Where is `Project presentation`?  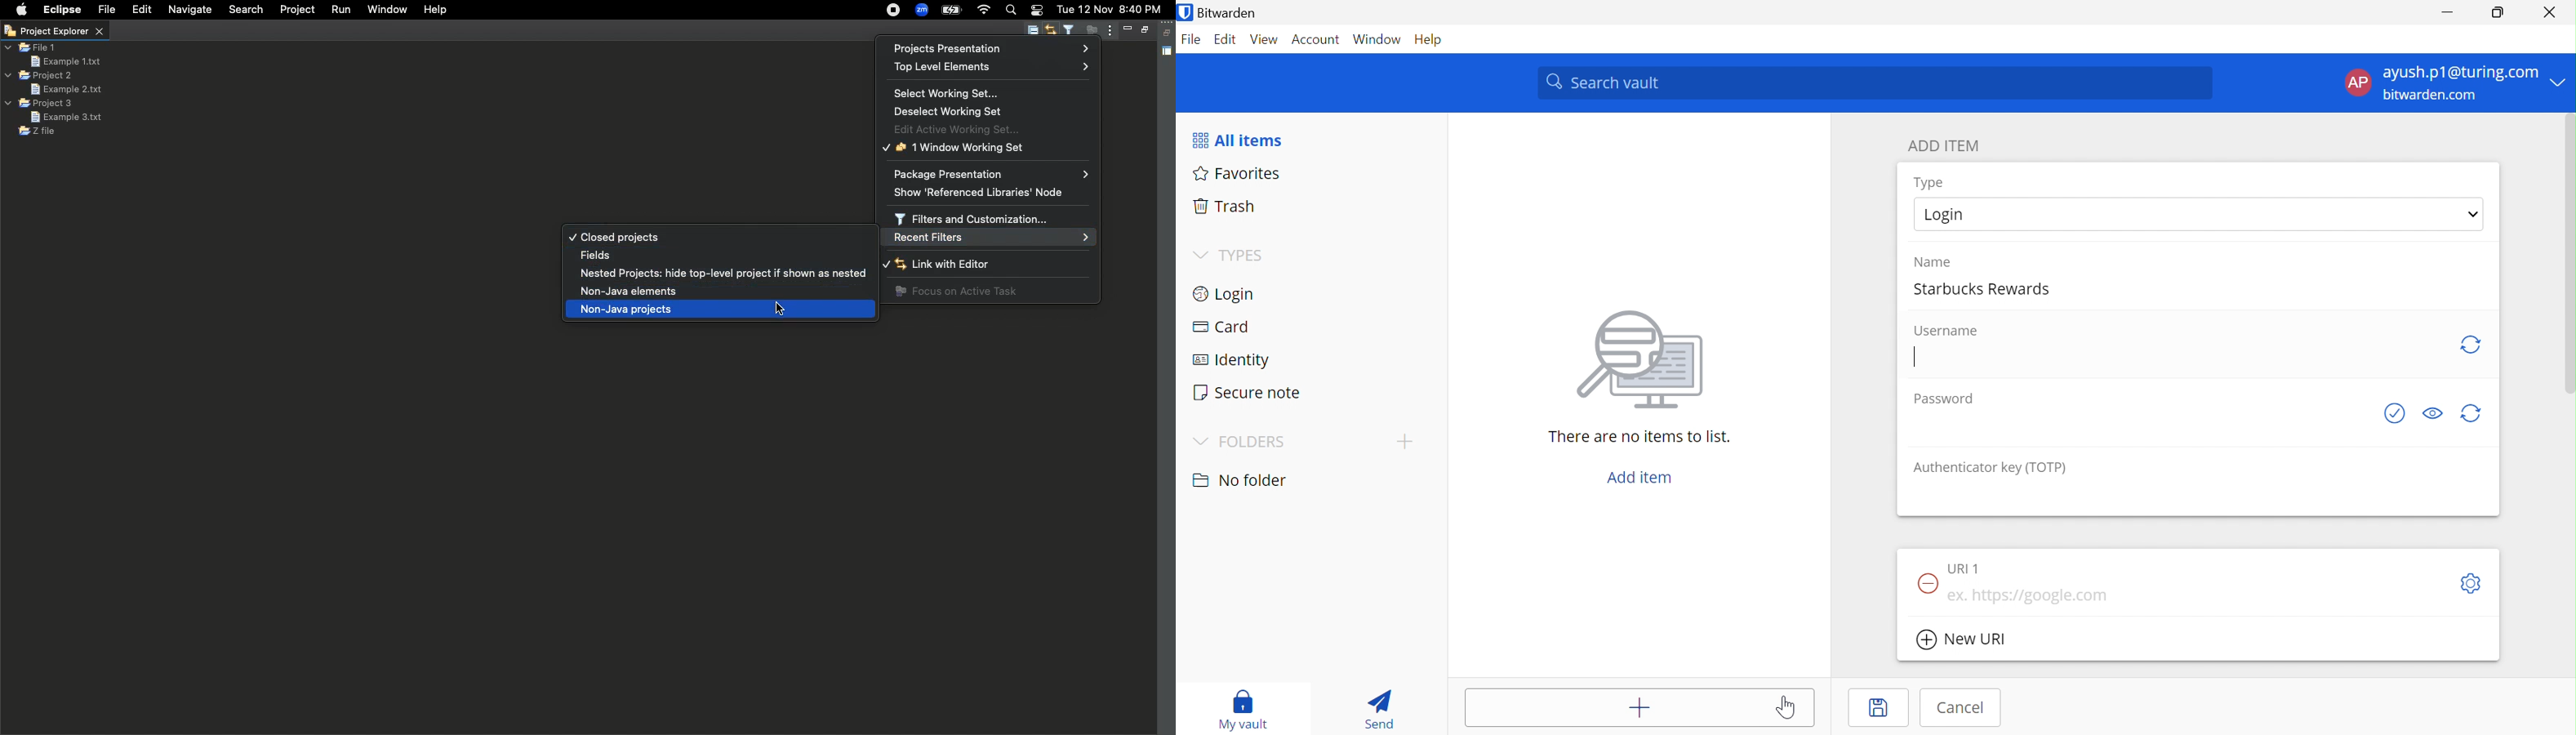
Project presentation is located at coordinates (985, 48).